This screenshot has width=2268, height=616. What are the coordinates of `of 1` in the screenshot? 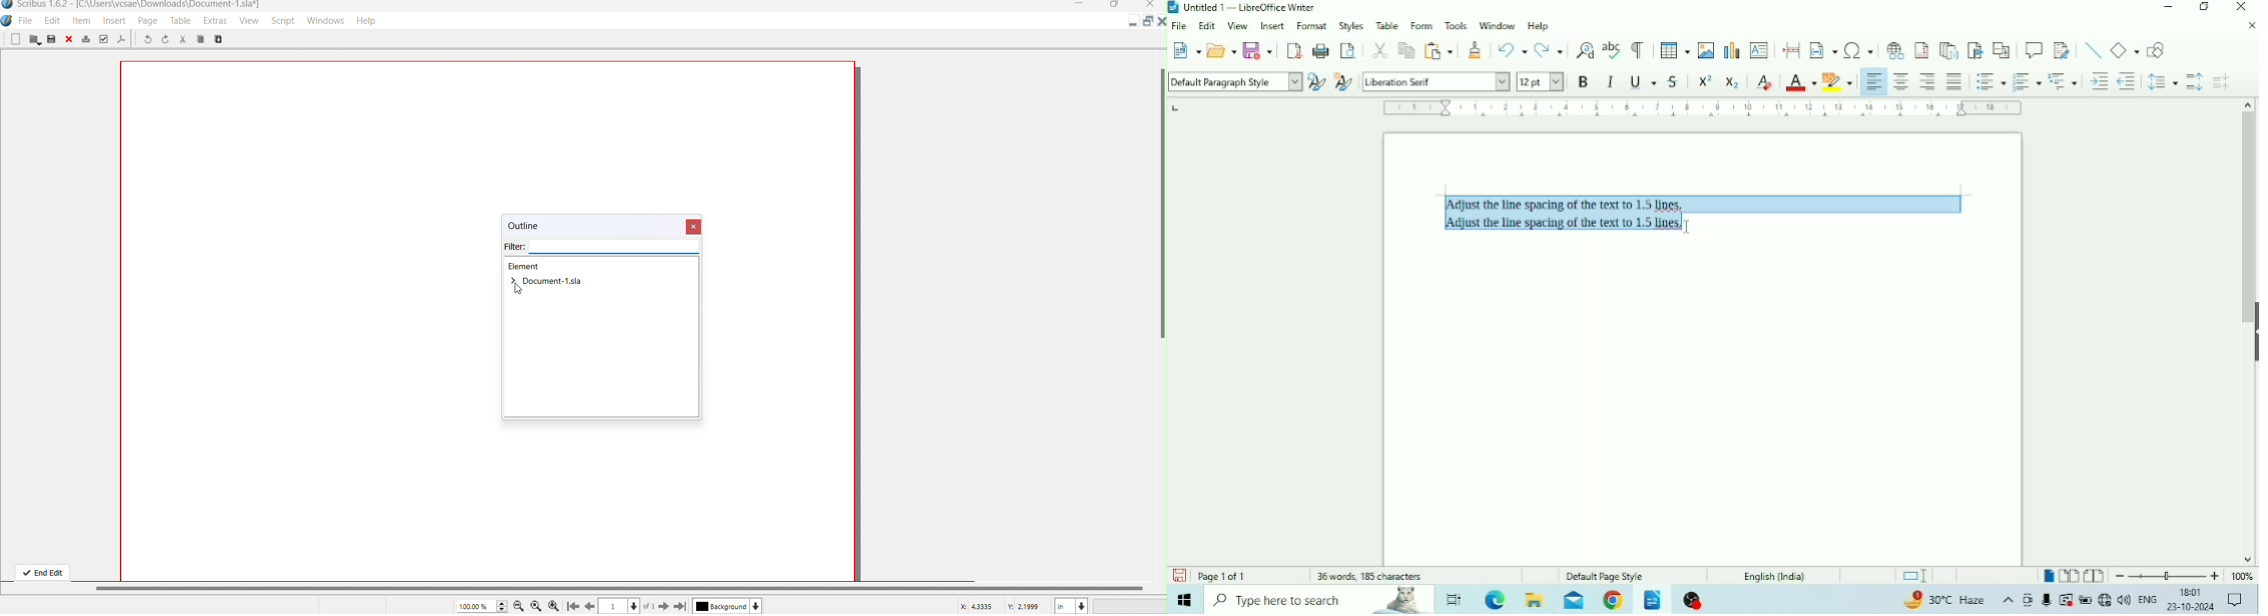 It's located at (651, 606).